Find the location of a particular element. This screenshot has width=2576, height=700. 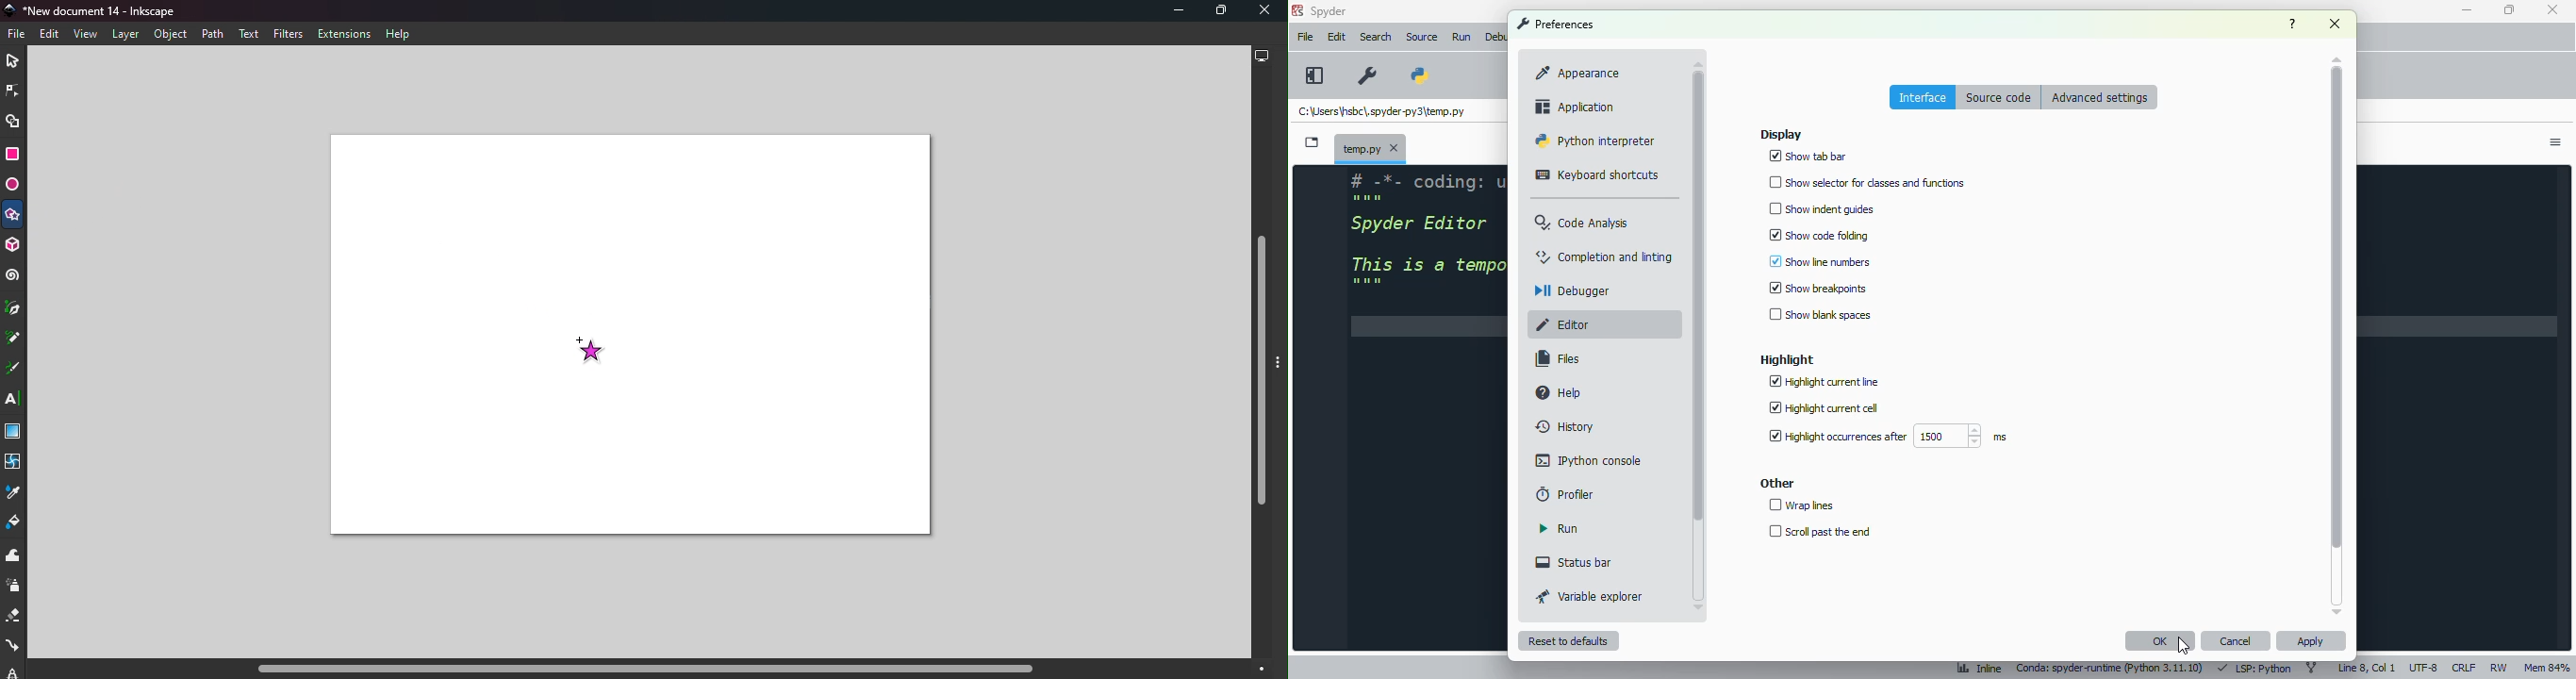

Down is located at coordinates (2331, 607).